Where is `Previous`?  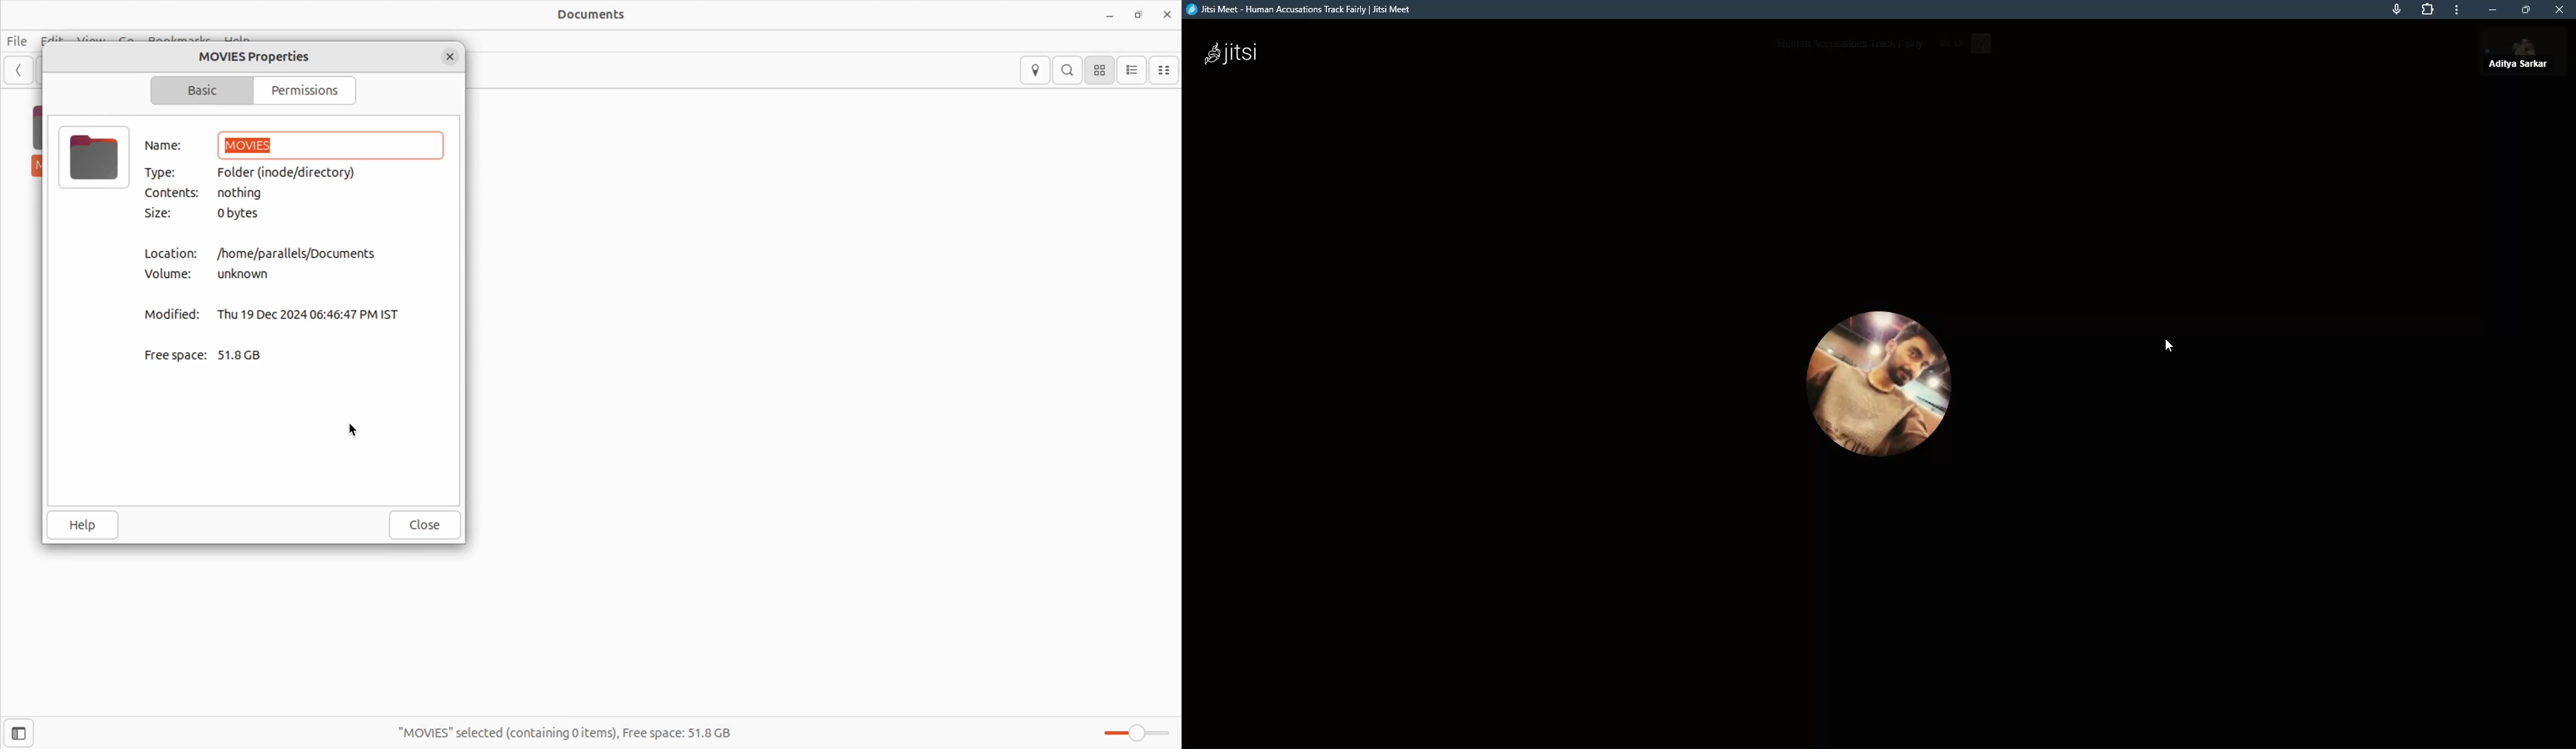 Previous is located at coordinates (21, 73).